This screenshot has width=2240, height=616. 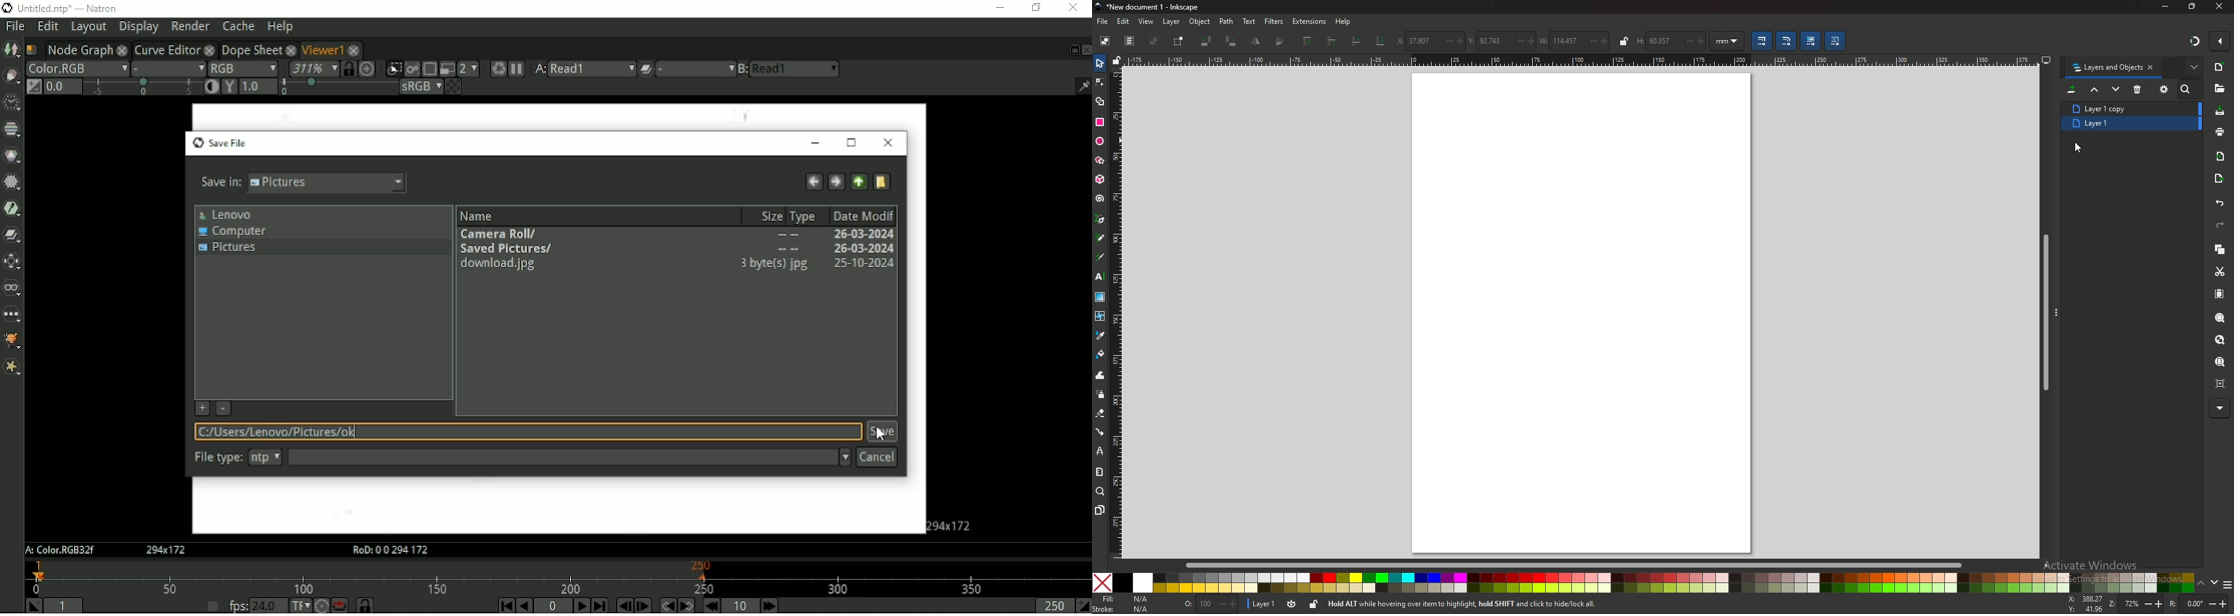 I want to click on move up, so click(x=2095, y=89).